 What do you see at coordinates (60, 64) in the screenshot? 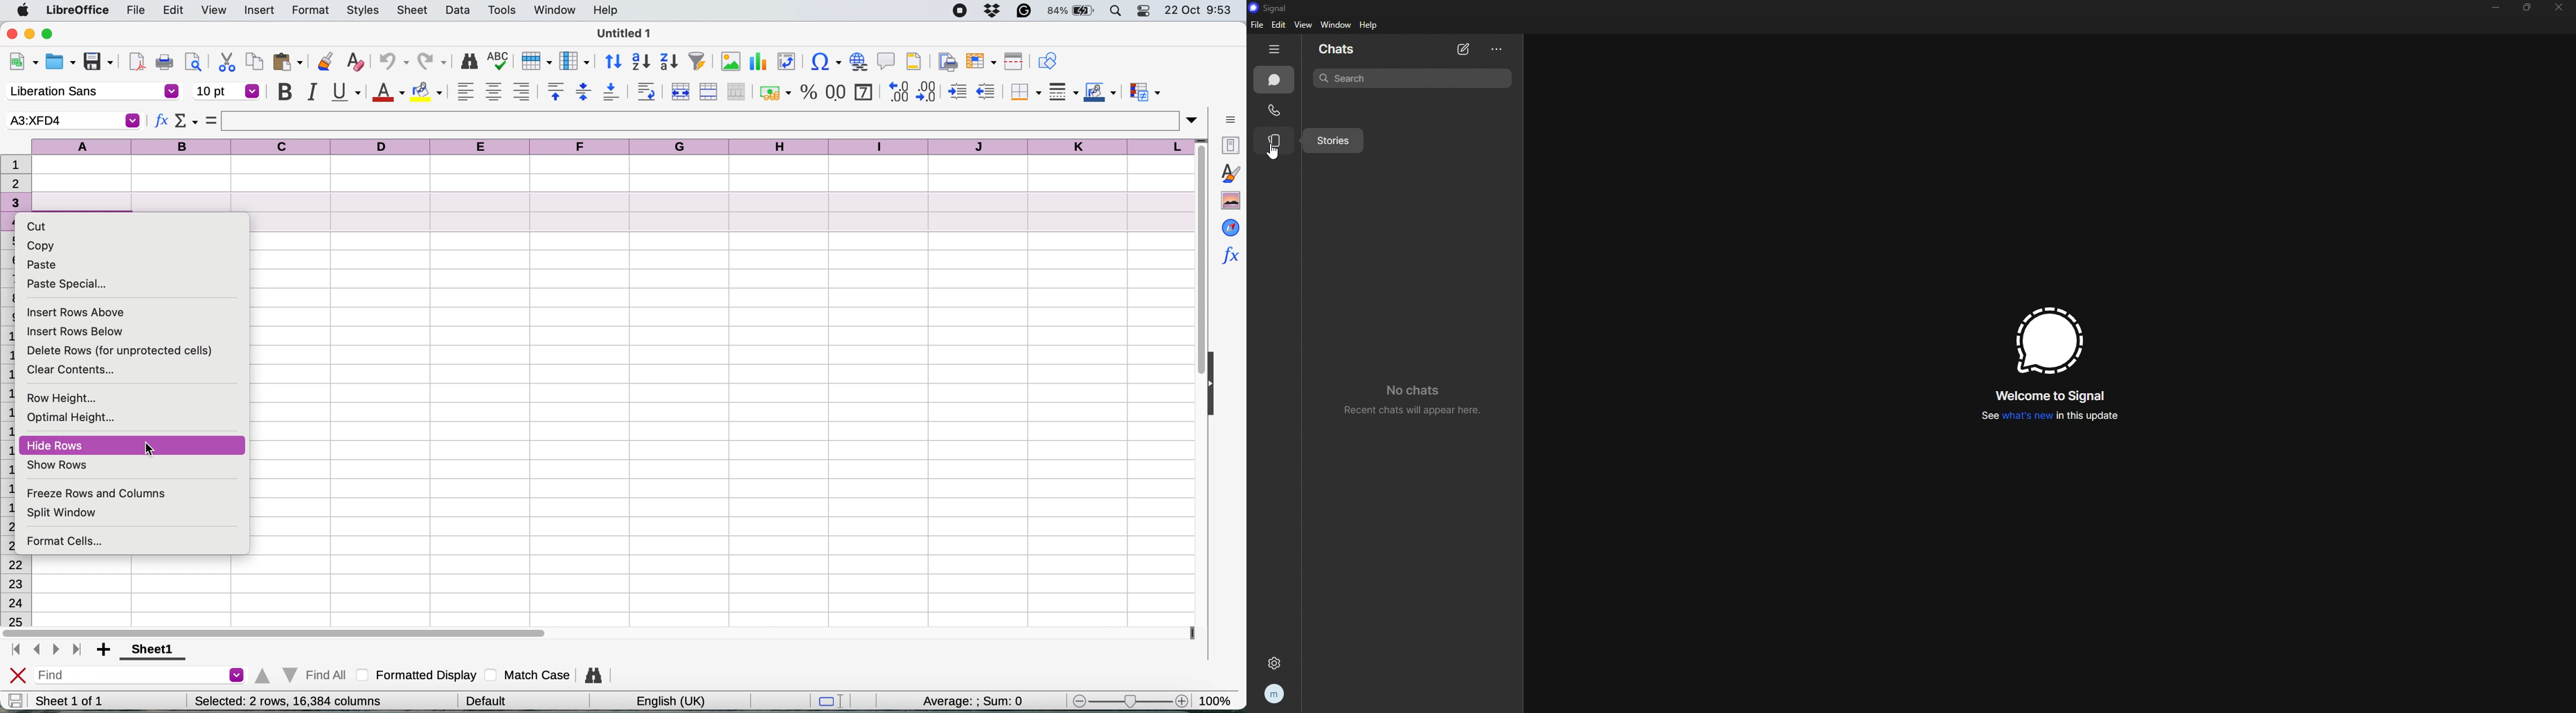
I see `open` at bounding box center [60, 64].